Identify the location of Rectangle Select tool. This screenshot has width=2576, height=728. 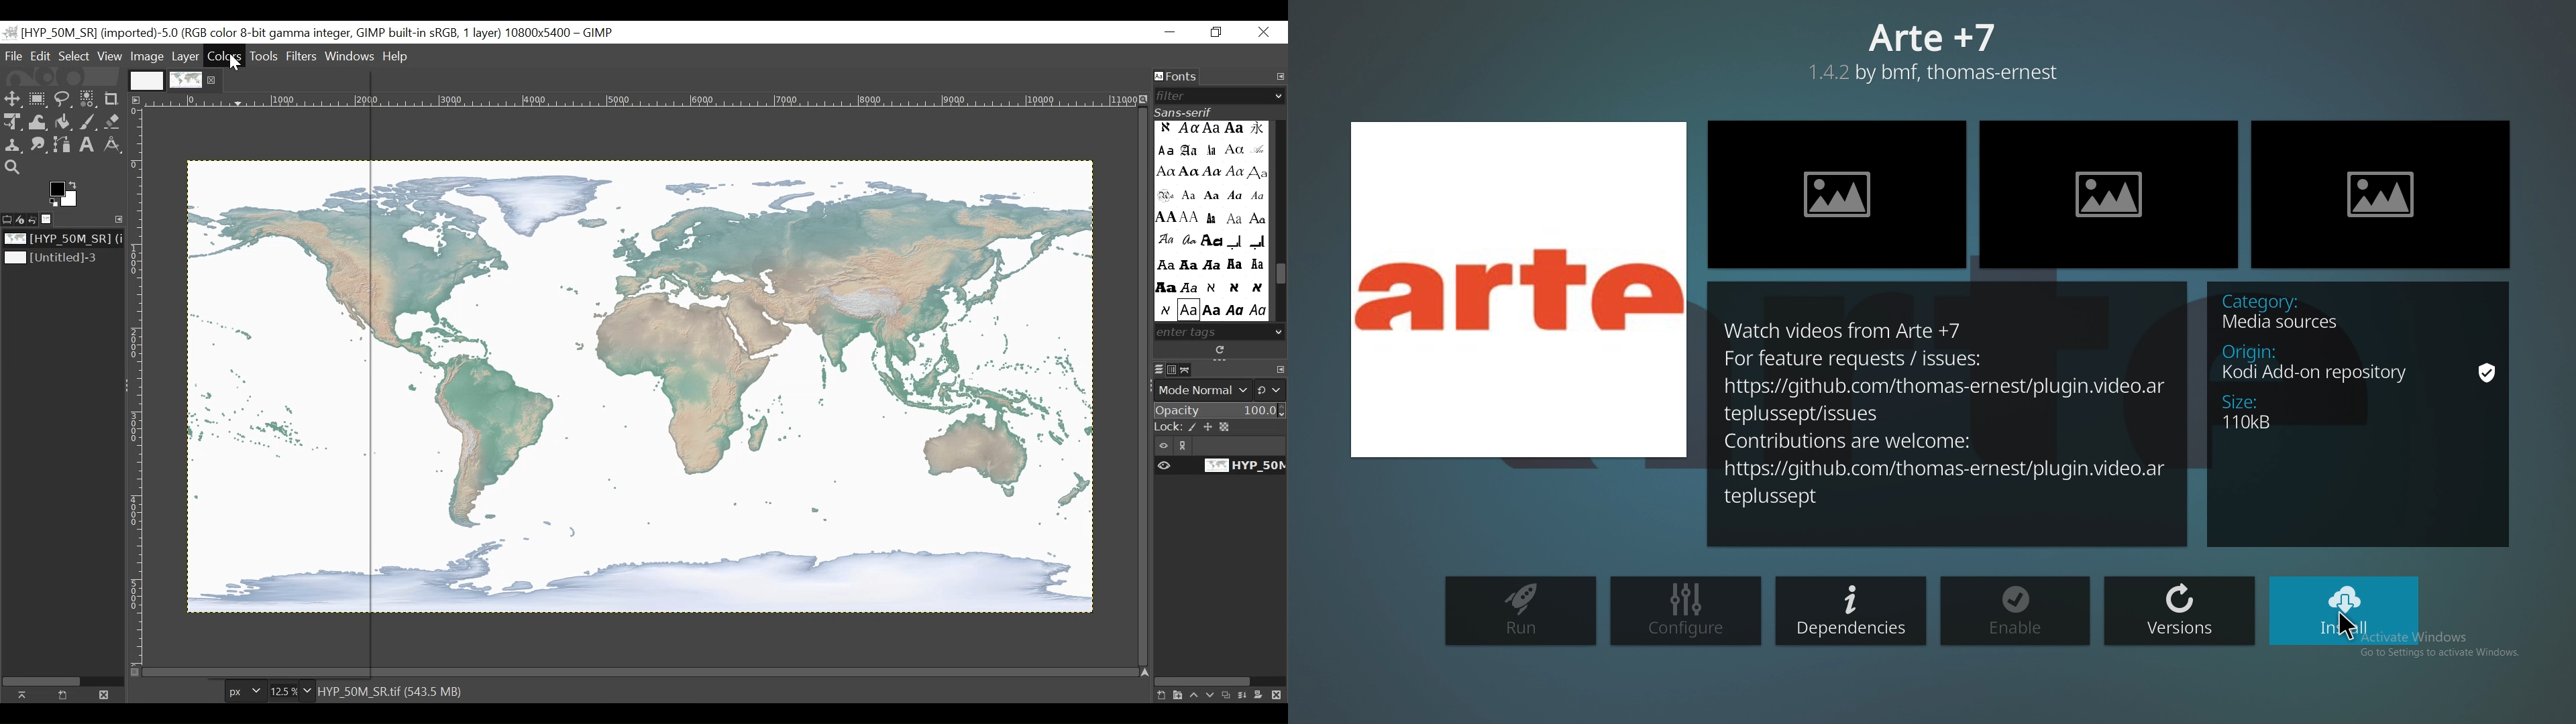
(38, 100).